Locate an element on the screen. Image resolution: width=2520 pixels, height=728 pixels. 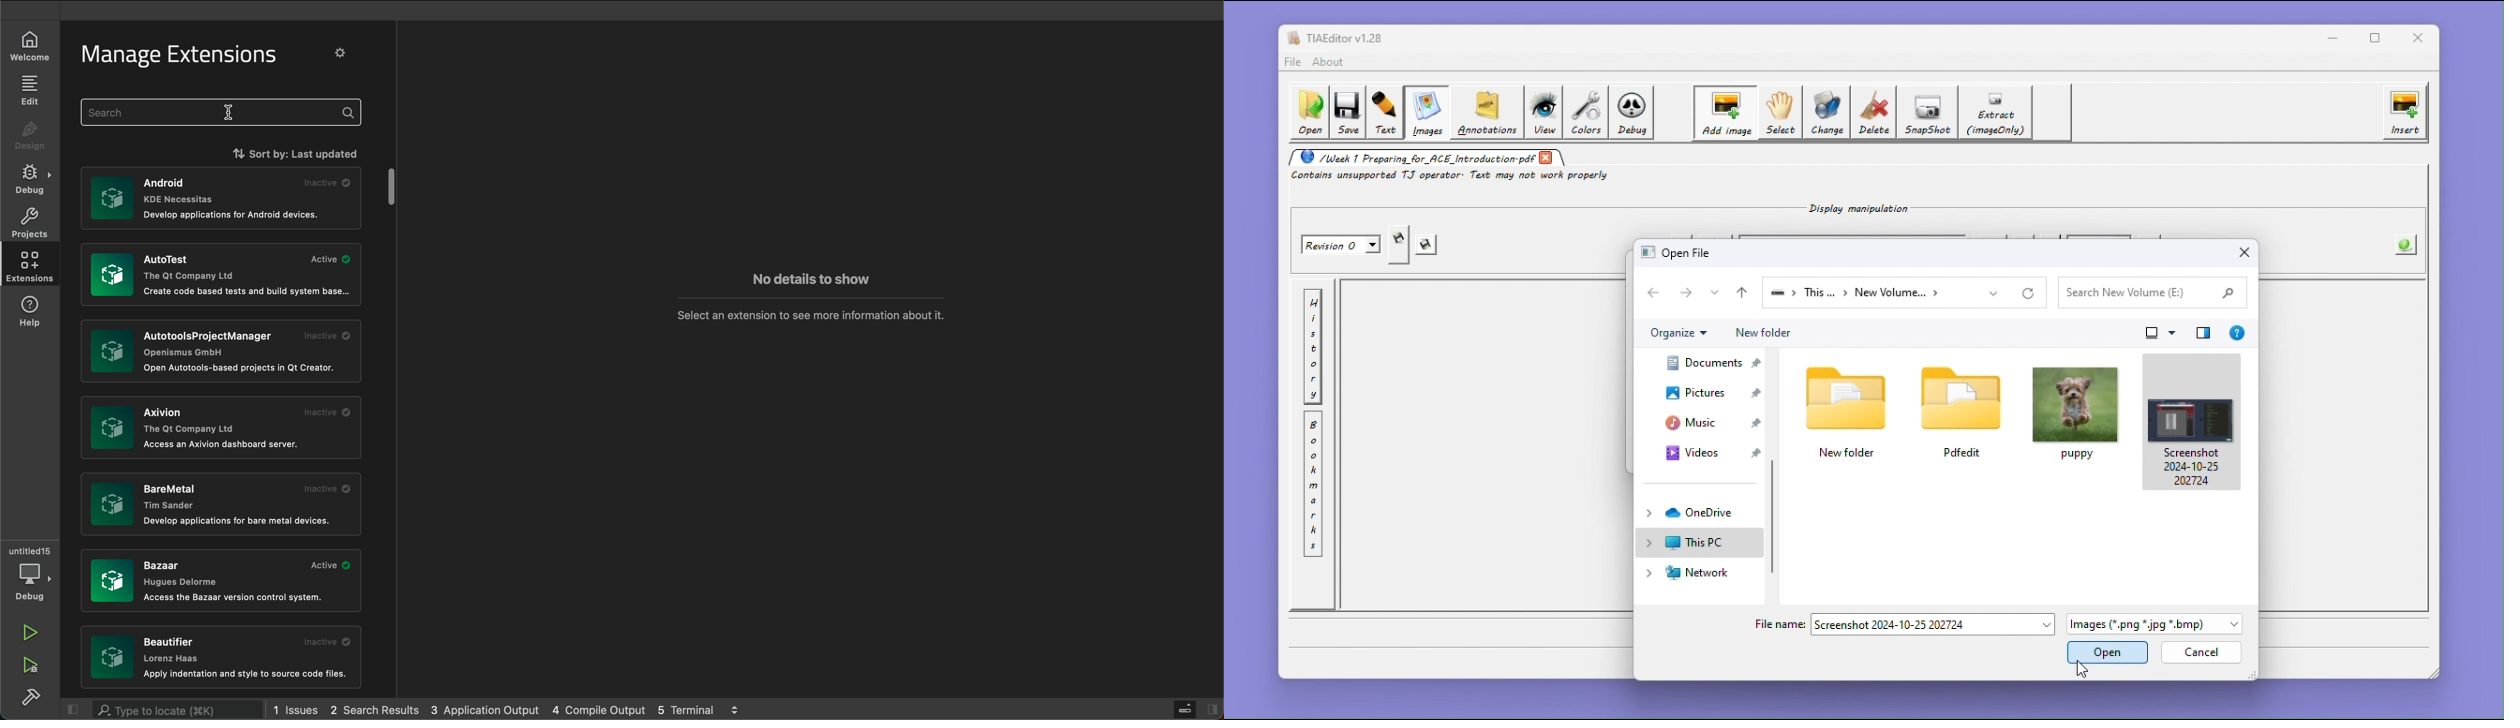
active is located at coordinates (332, 565).